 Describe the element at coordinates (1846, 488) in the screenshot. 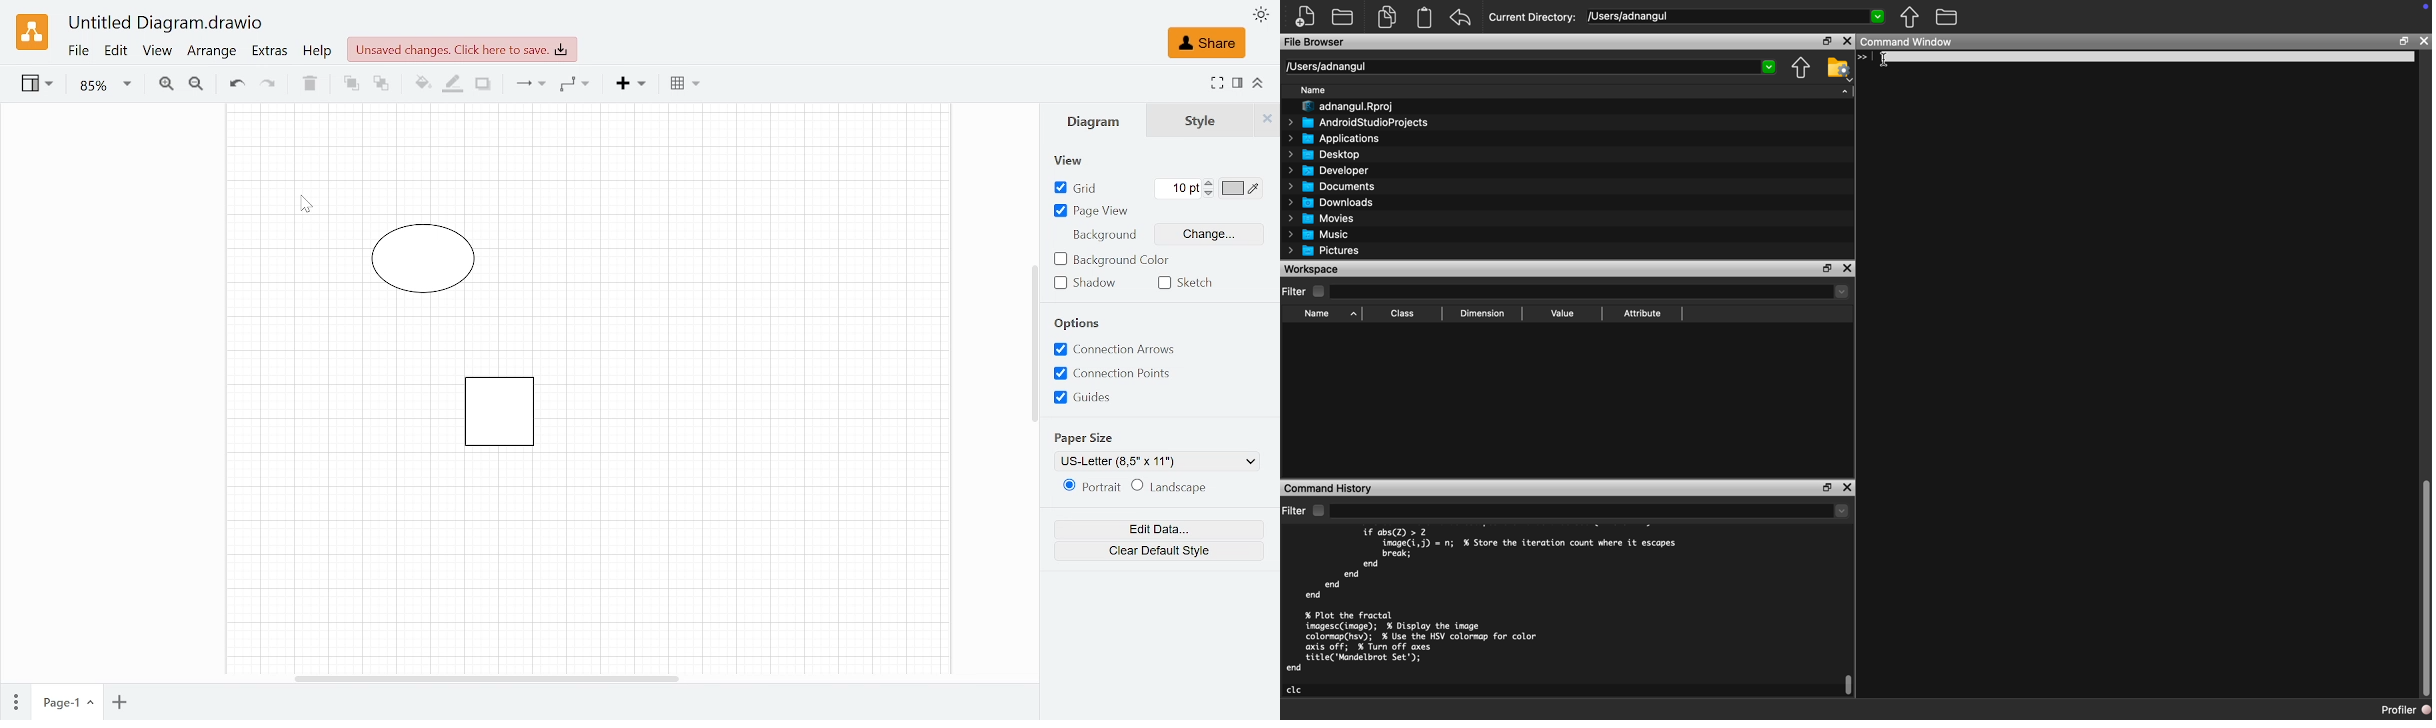

I see `Close` at that location.